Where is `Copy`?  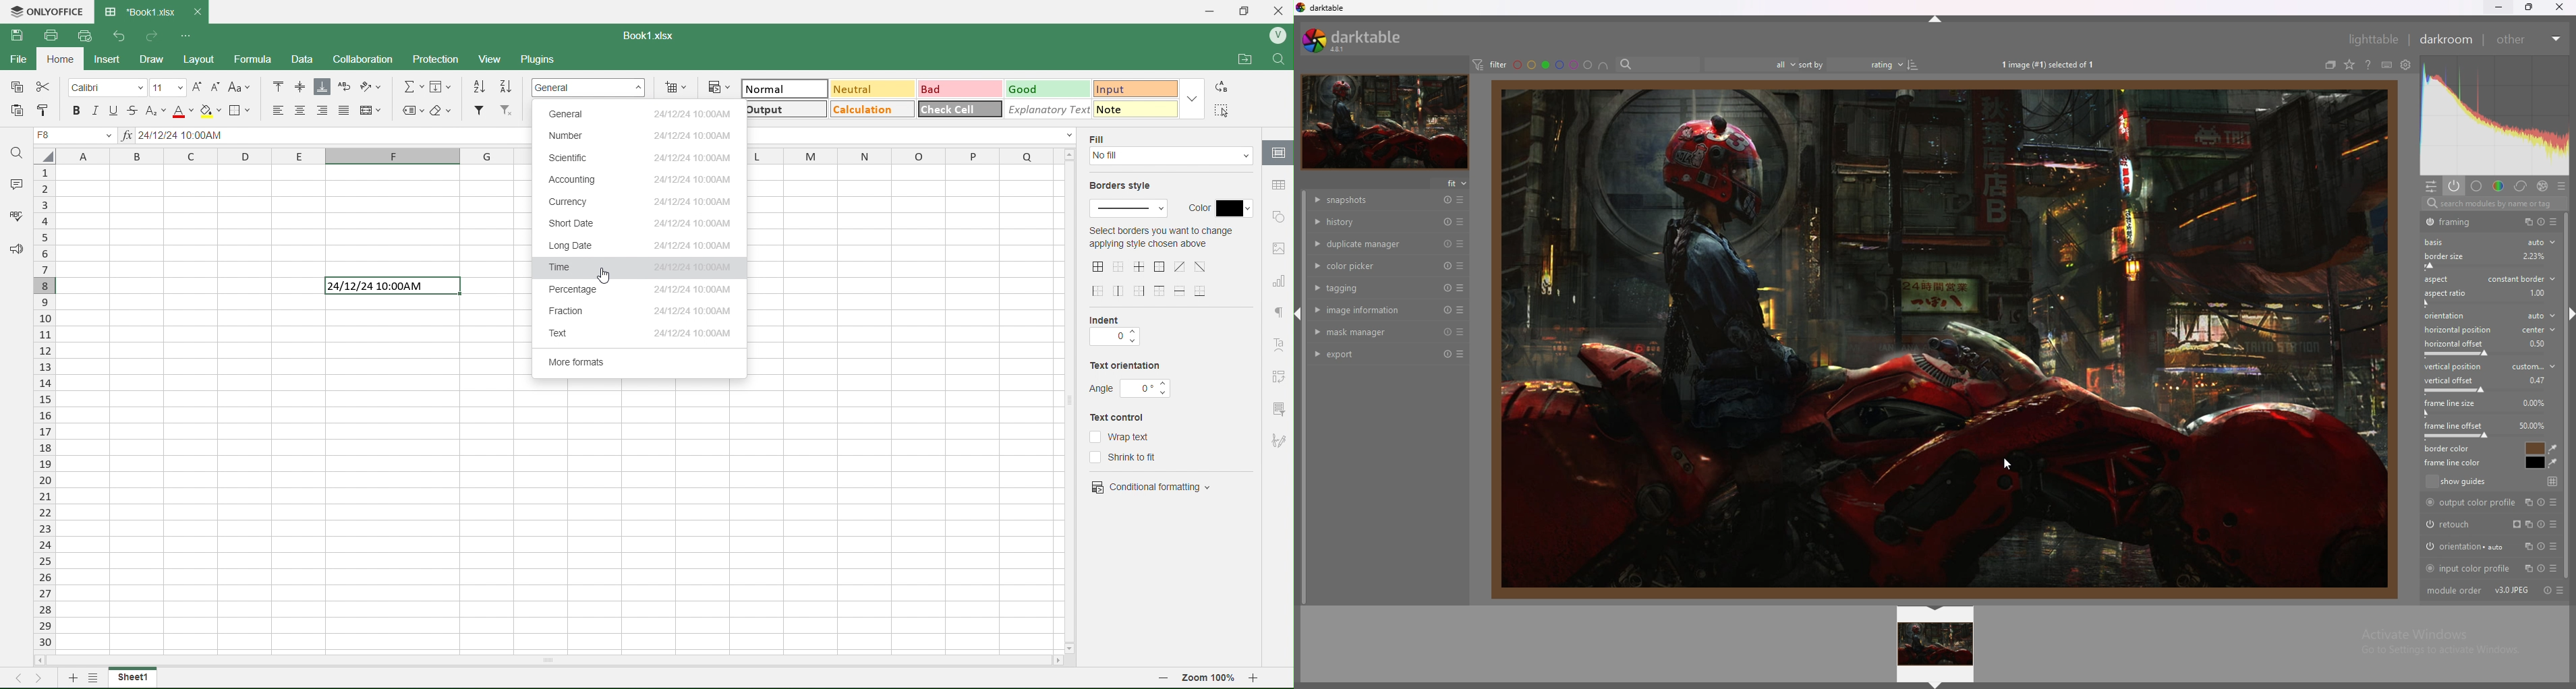 Copy is located at coordinates (18, 88).